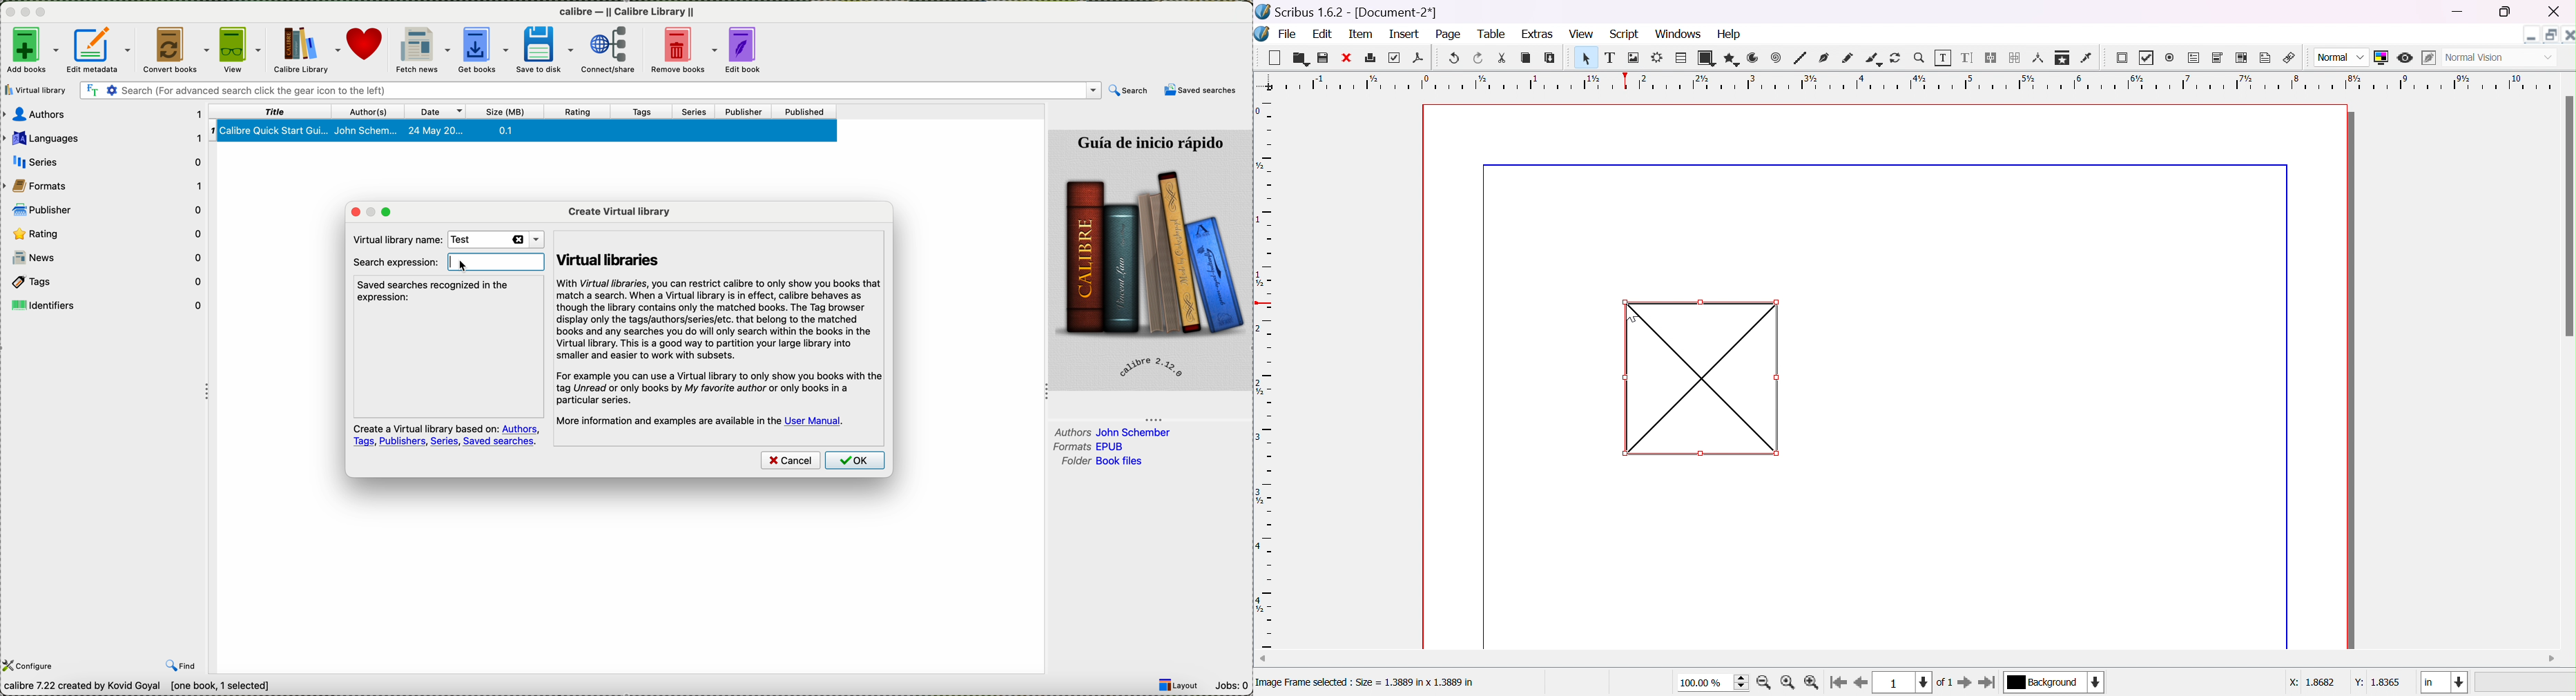  I want to click on zoom out, so click(1813, 683).